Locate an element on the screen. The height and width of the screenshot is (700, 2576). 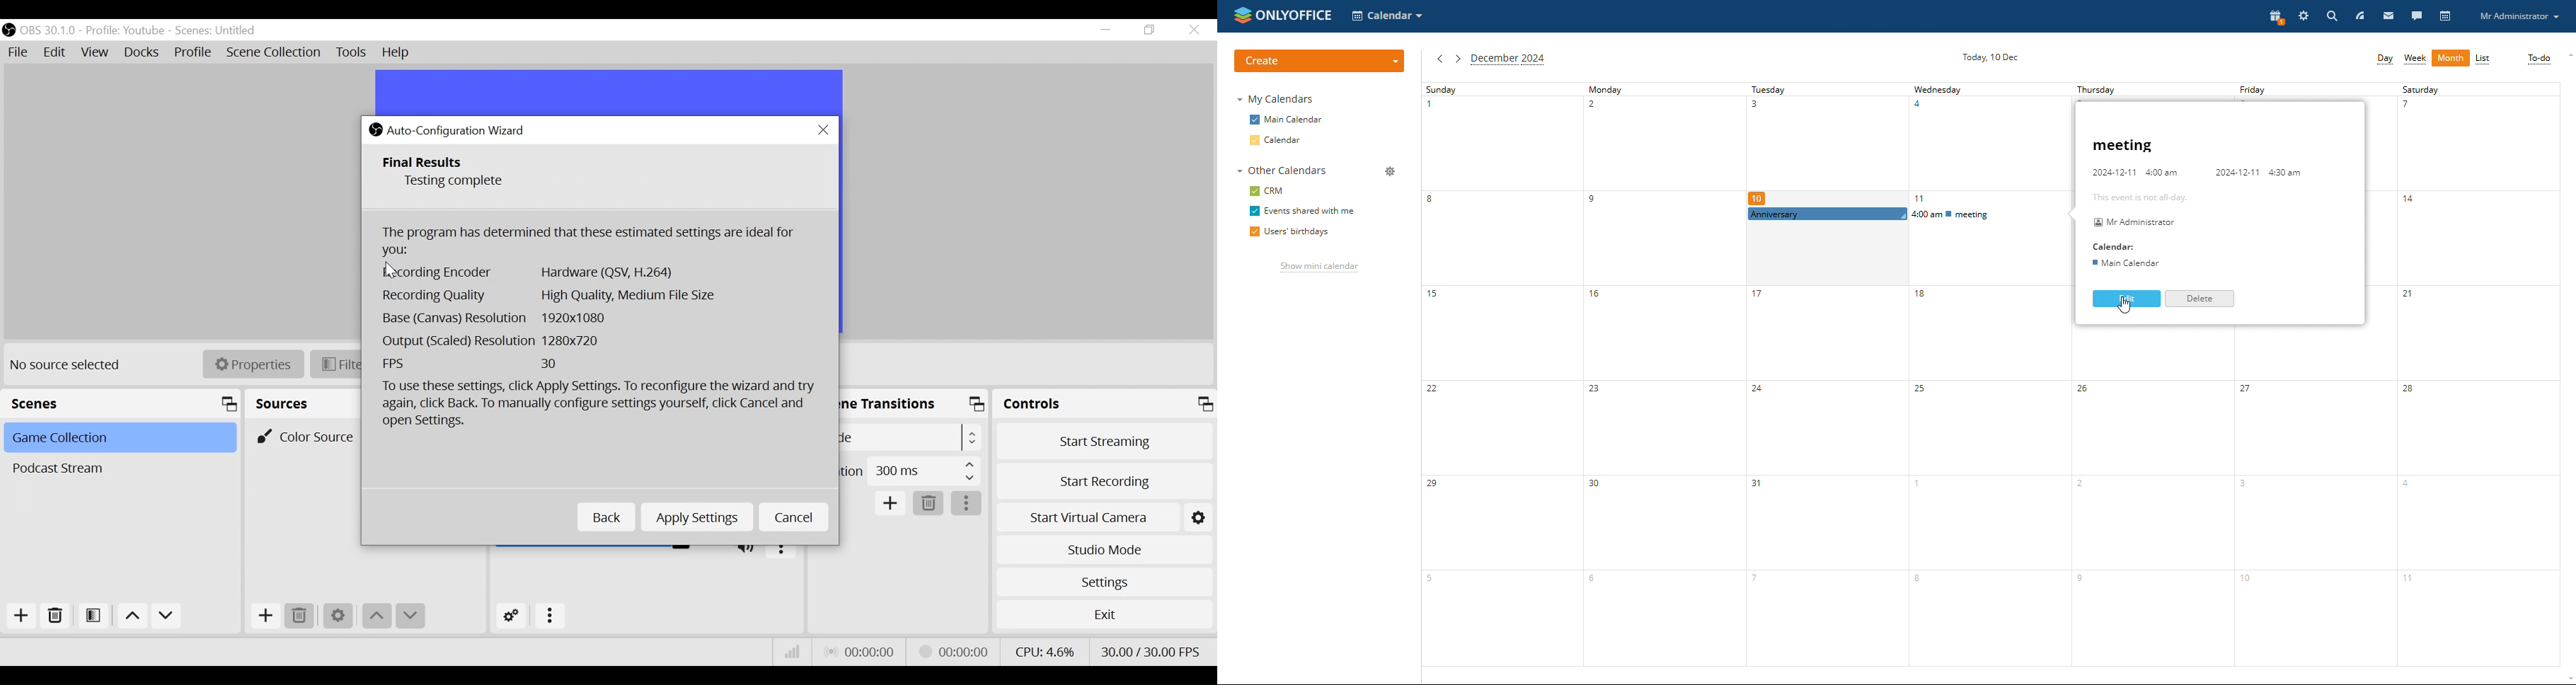
calendar is located at coordinates (1277, 140).